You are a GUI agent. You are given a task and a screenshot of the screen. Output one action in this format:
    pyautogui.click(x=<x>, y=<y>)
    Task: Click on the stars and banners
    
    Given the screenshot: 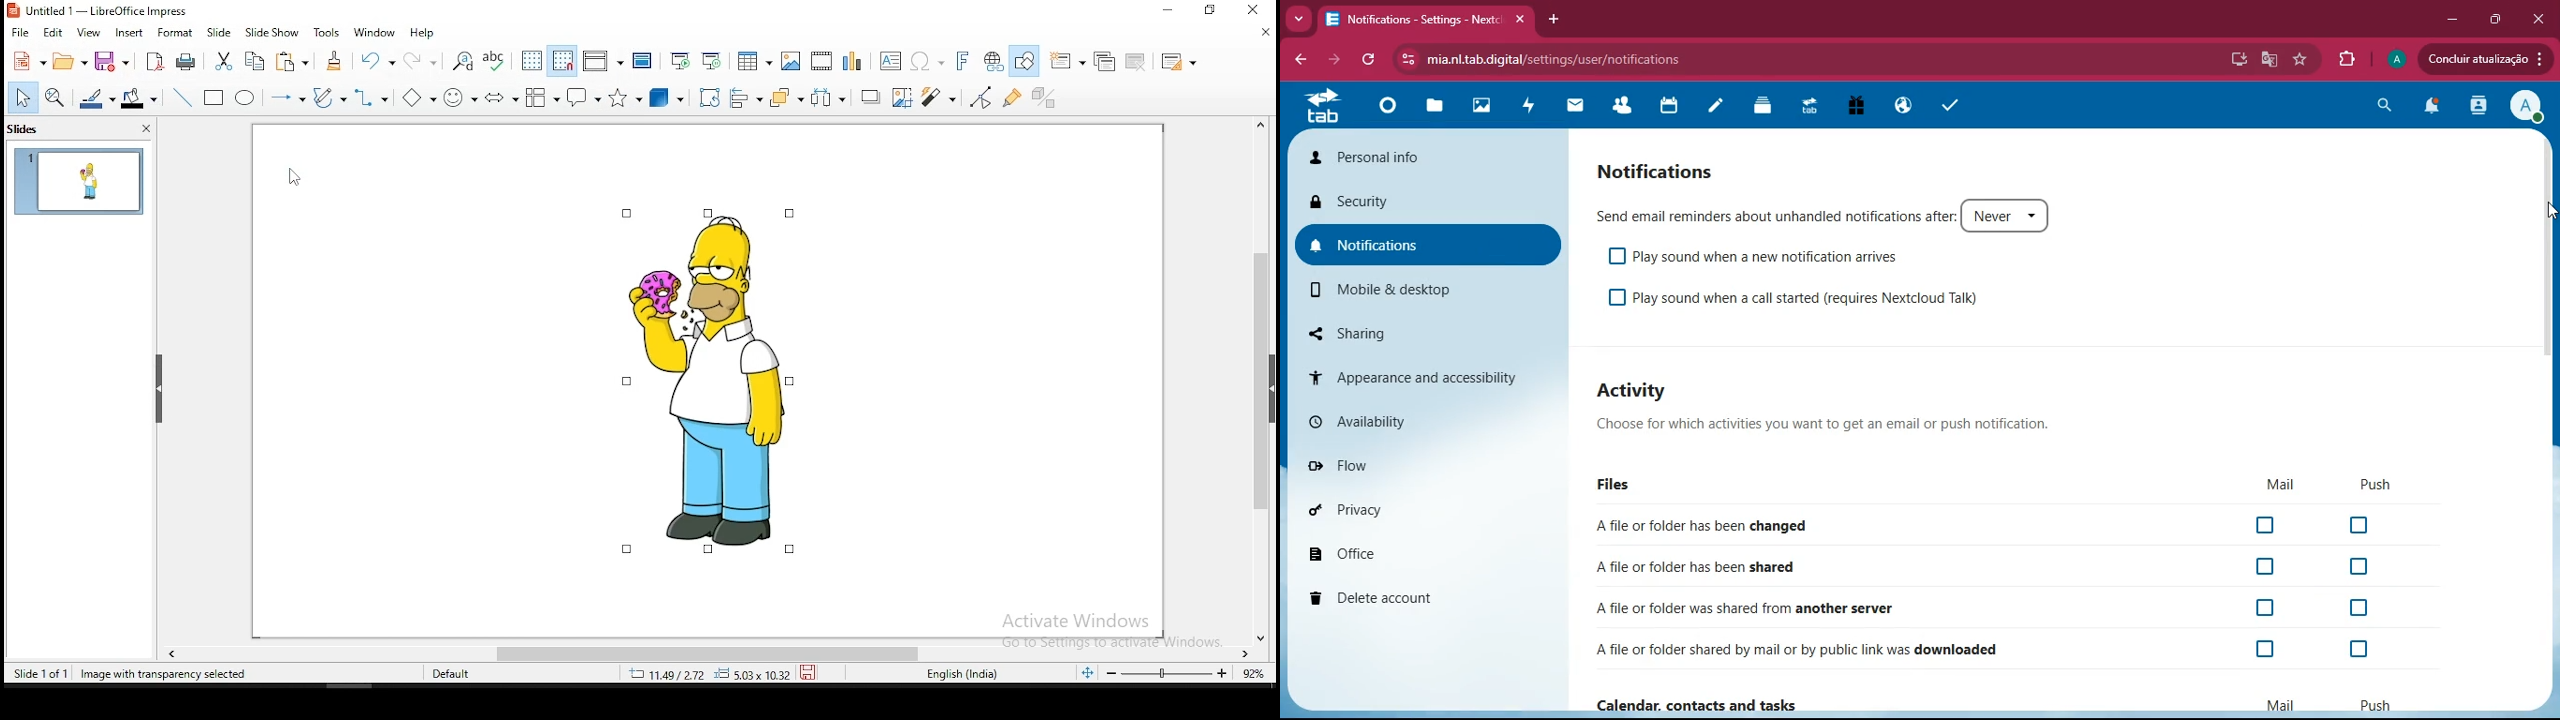 What is the action you would take?
    pyautogui.click(x=628, y=95)
    